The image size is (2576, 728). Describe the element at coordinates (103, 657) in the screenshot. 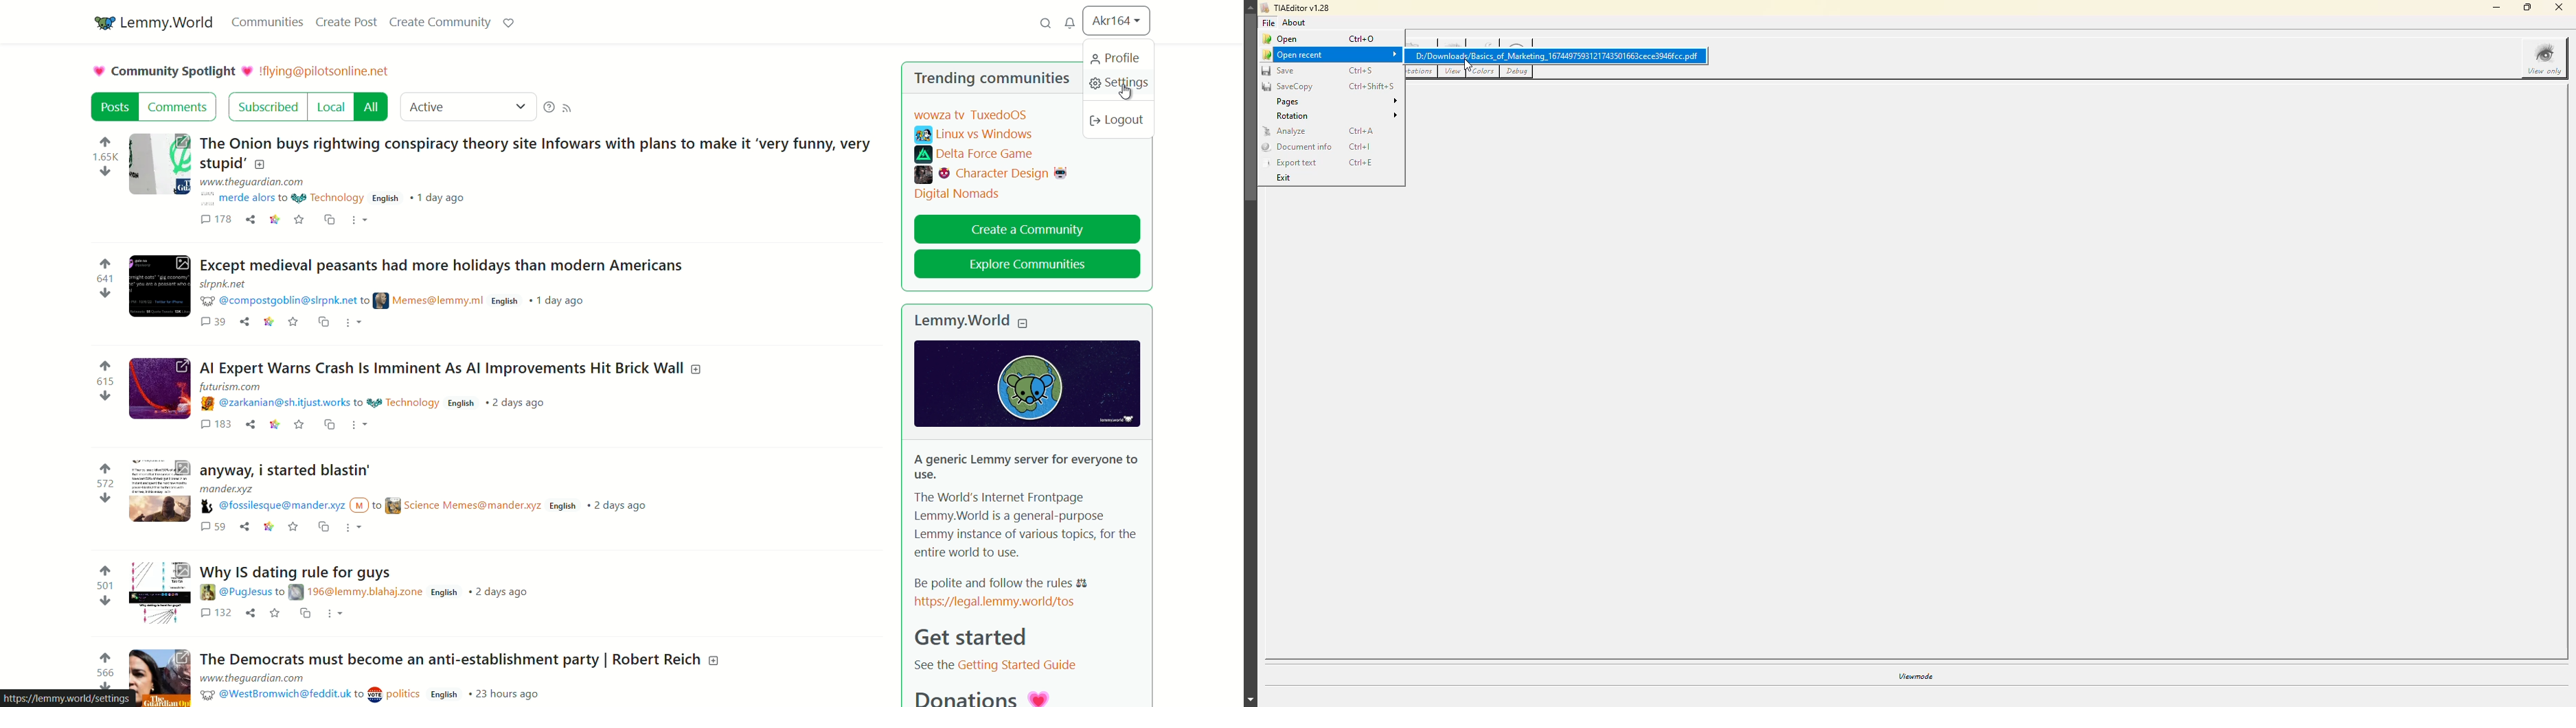

I see `upvote` at that location.